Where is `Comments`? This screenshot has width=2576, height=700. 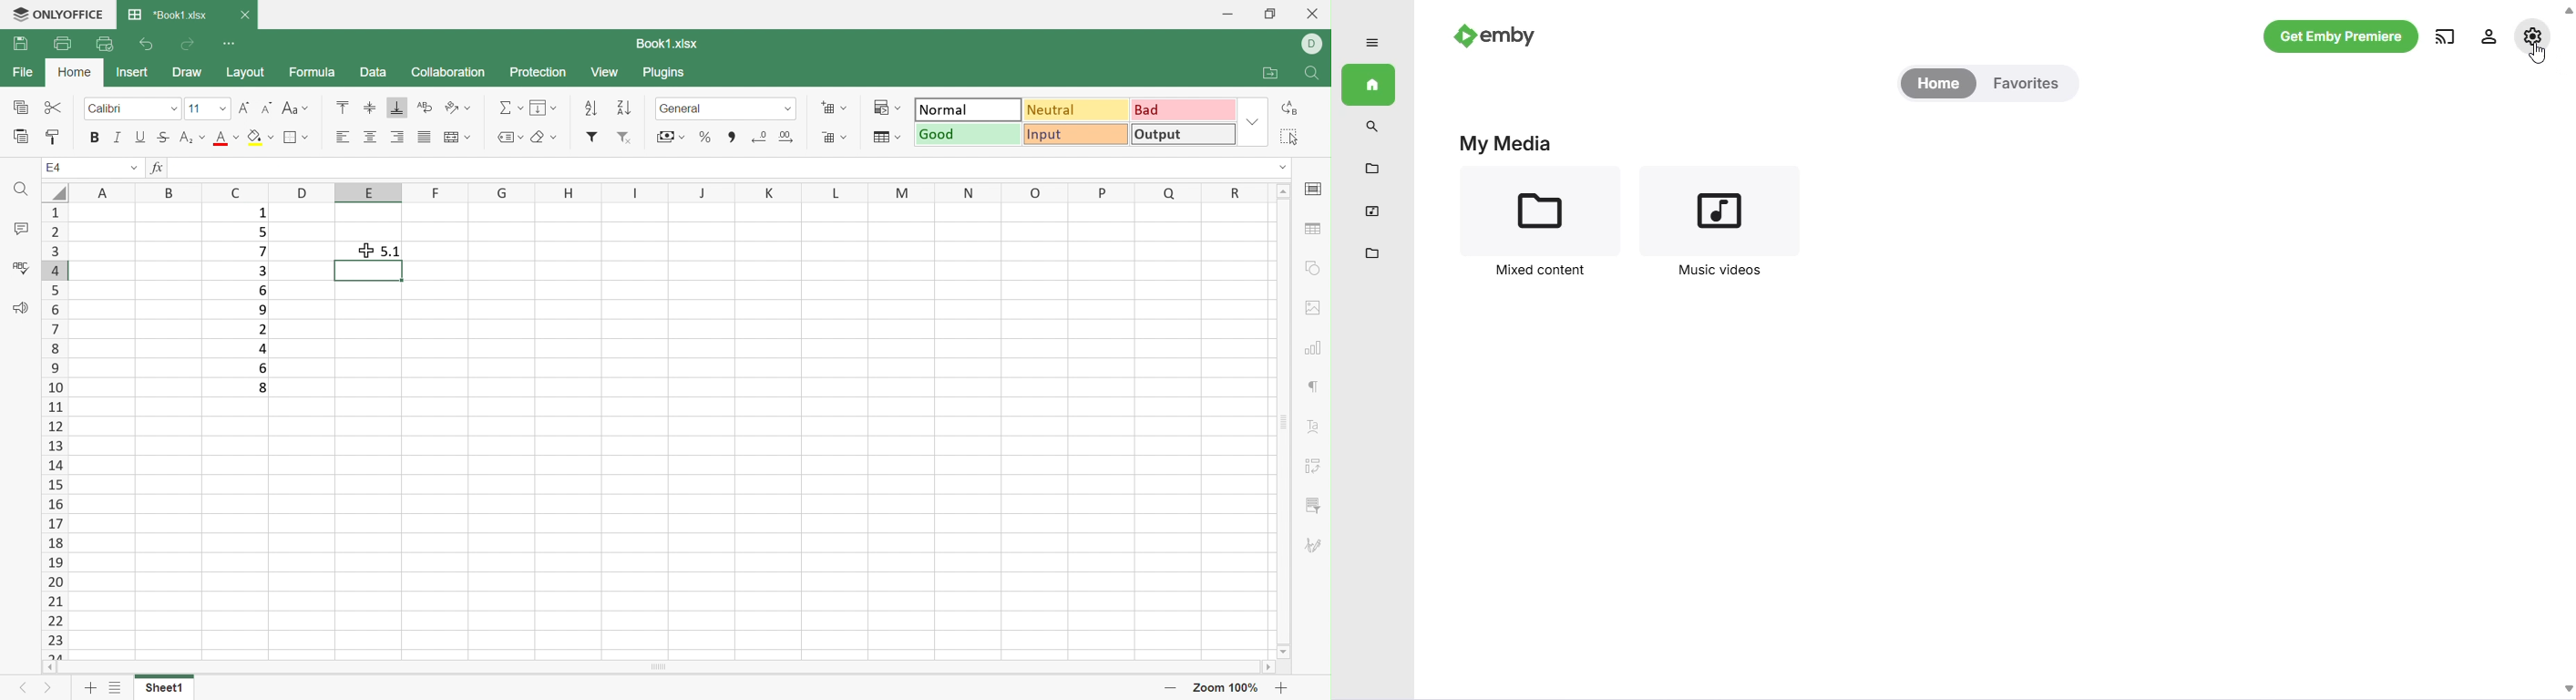 Comments is located at coordinates (20, 229).